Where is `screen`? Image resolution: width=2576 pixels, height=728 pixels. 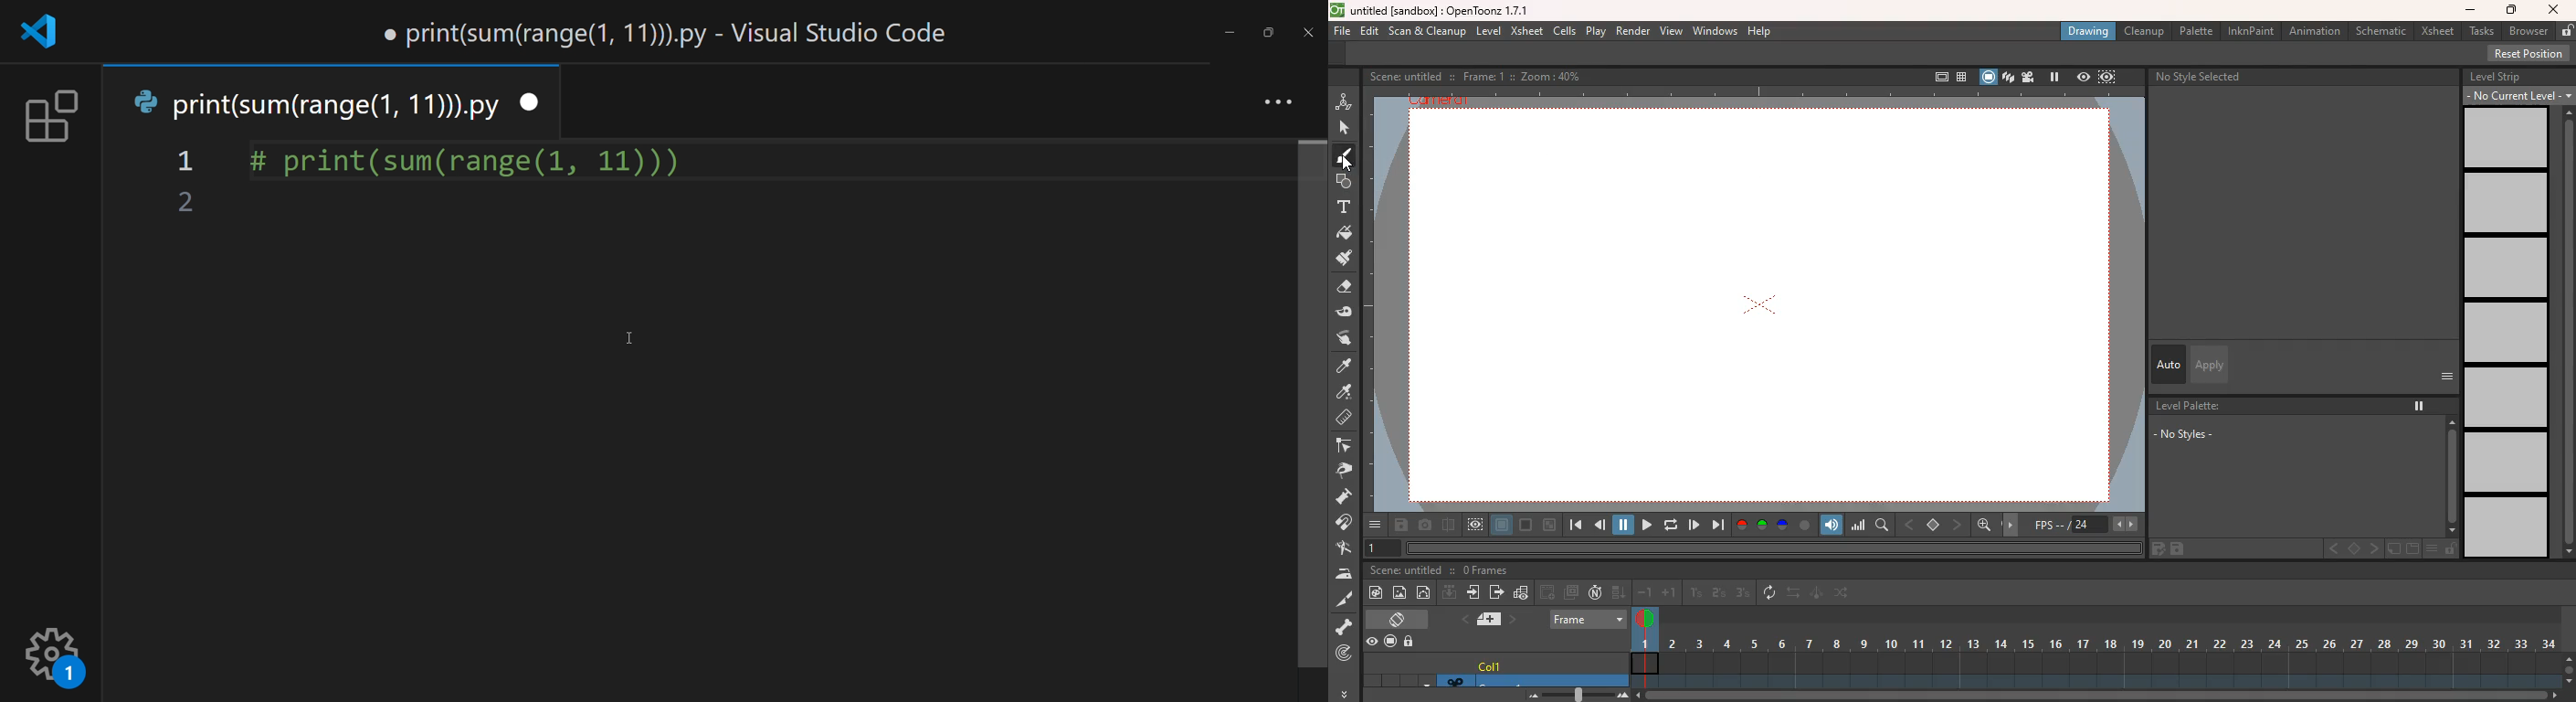 screen is located at coordinates (1526, 526).